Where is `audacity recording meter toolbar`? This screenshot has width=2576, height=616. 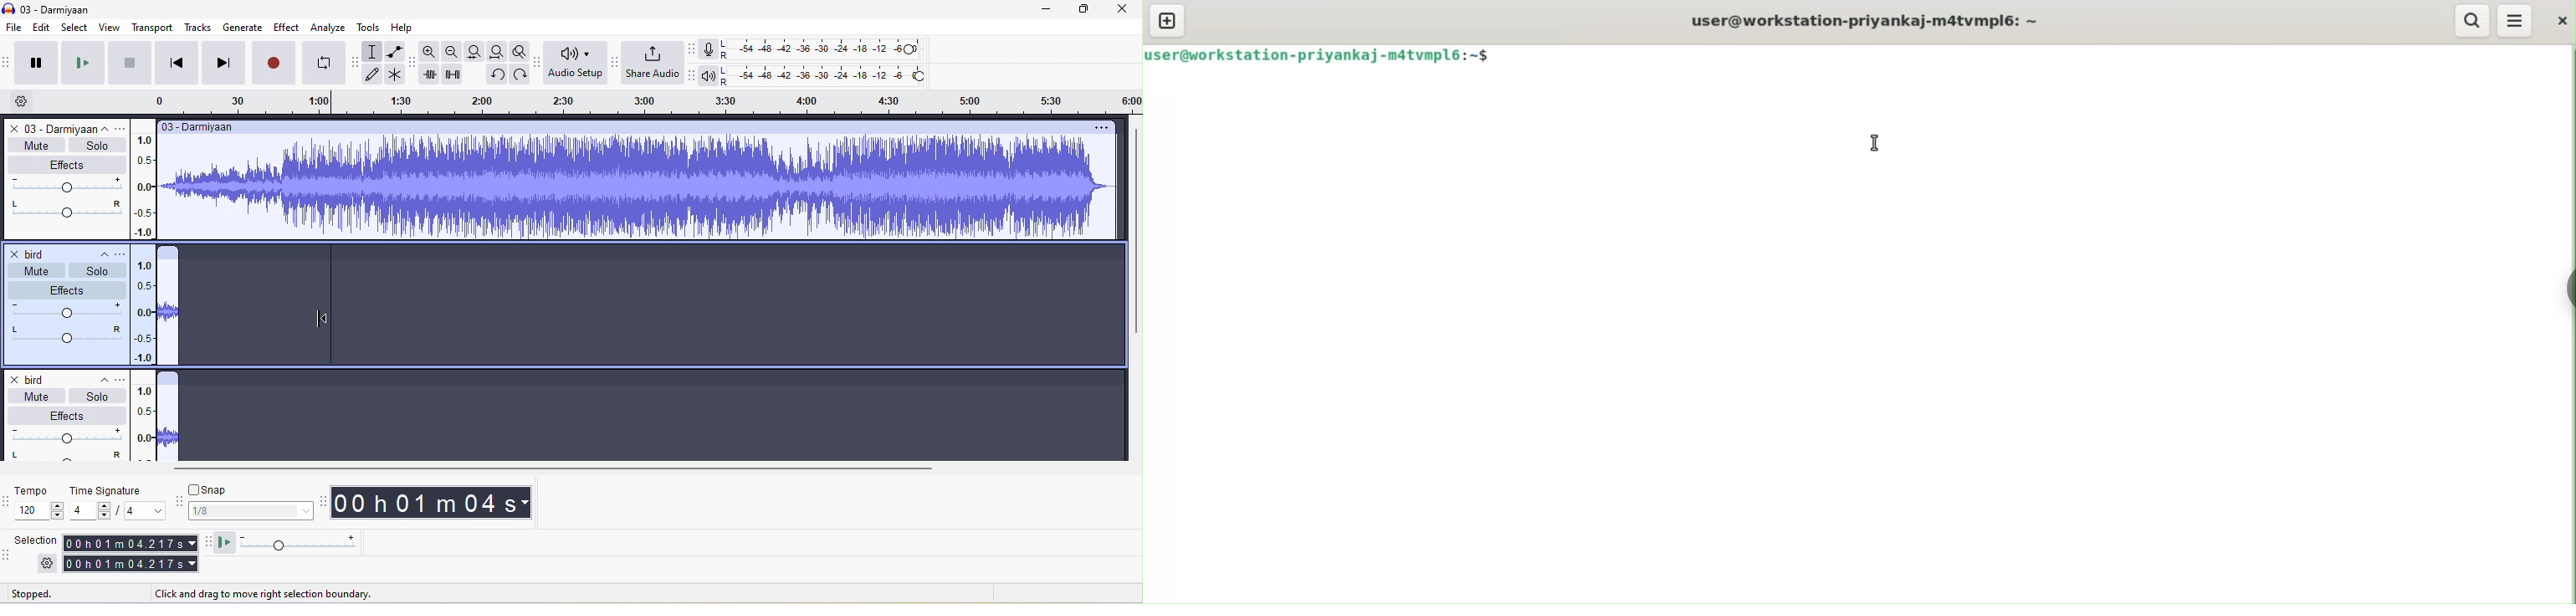 audacity recording meter toolbar is located at coordinates (694, 51).